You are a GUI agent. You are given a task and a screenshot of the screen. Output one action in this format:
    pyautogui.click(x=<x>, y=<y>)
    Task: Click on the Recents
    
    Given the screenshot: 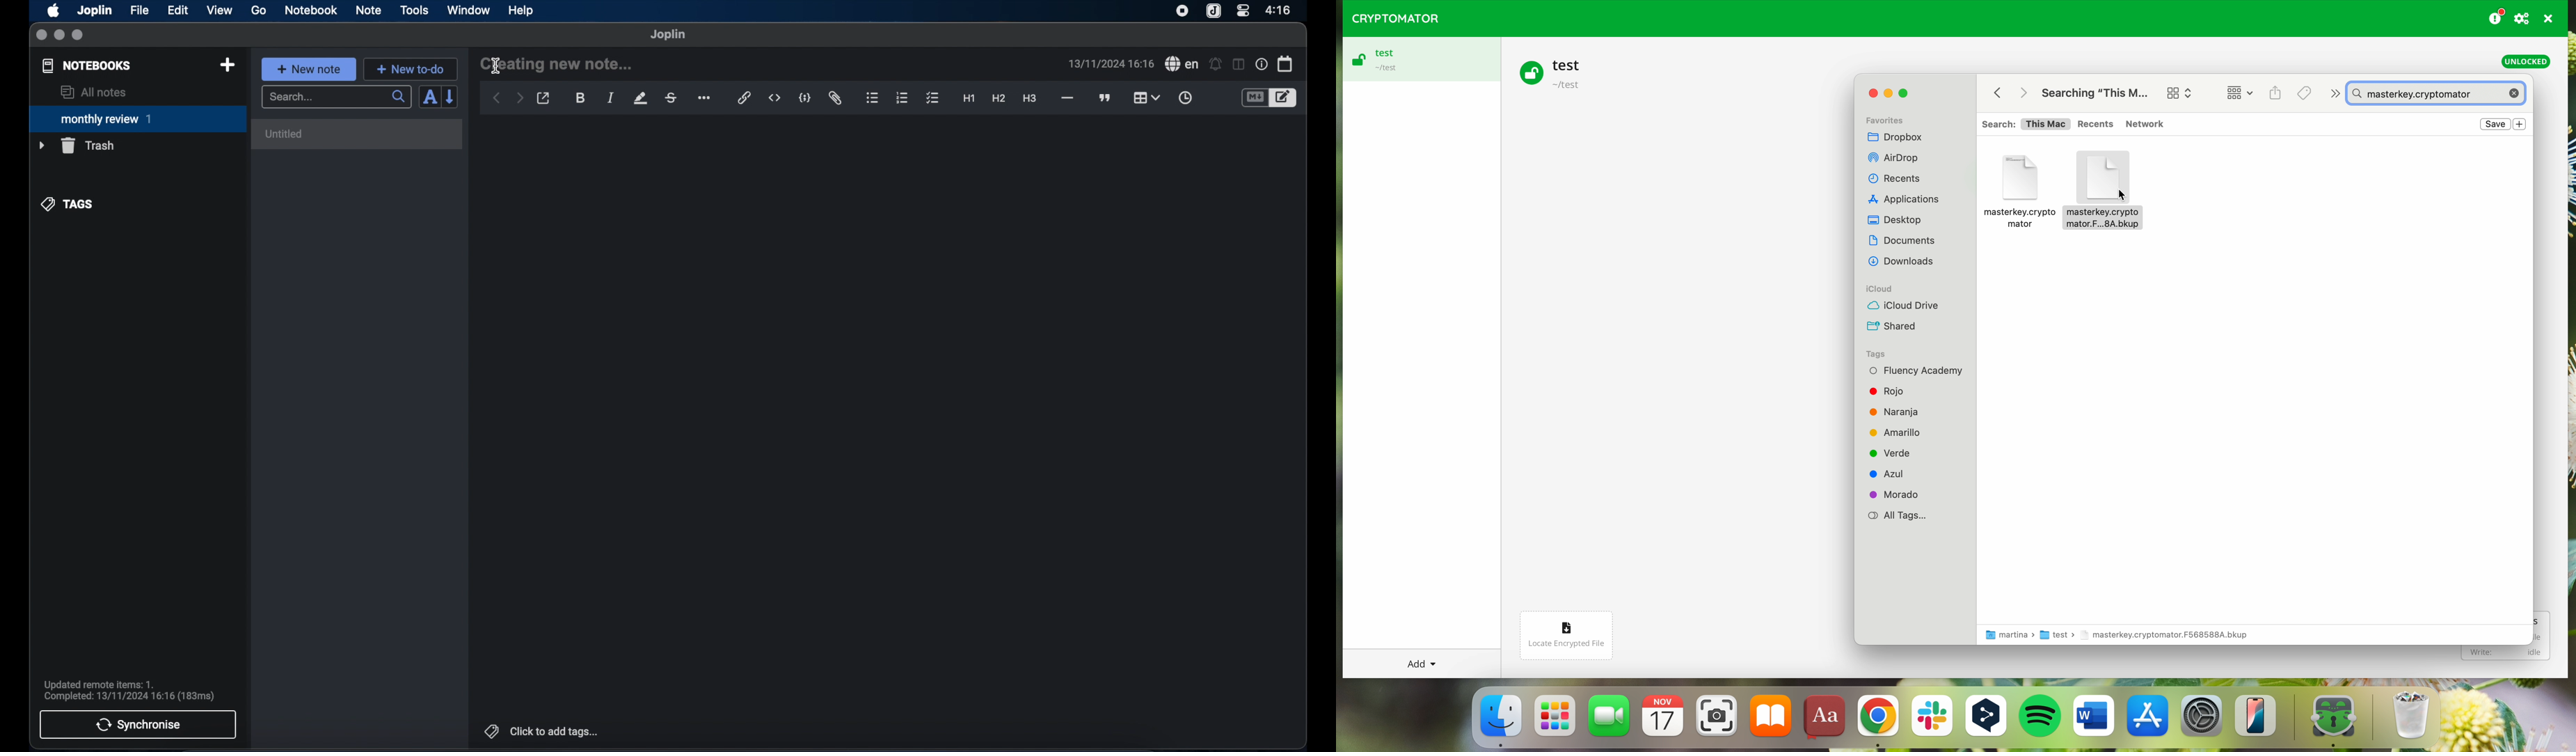 What is the action you would take?
    pyautogui.click(x=1899, y=178)
    